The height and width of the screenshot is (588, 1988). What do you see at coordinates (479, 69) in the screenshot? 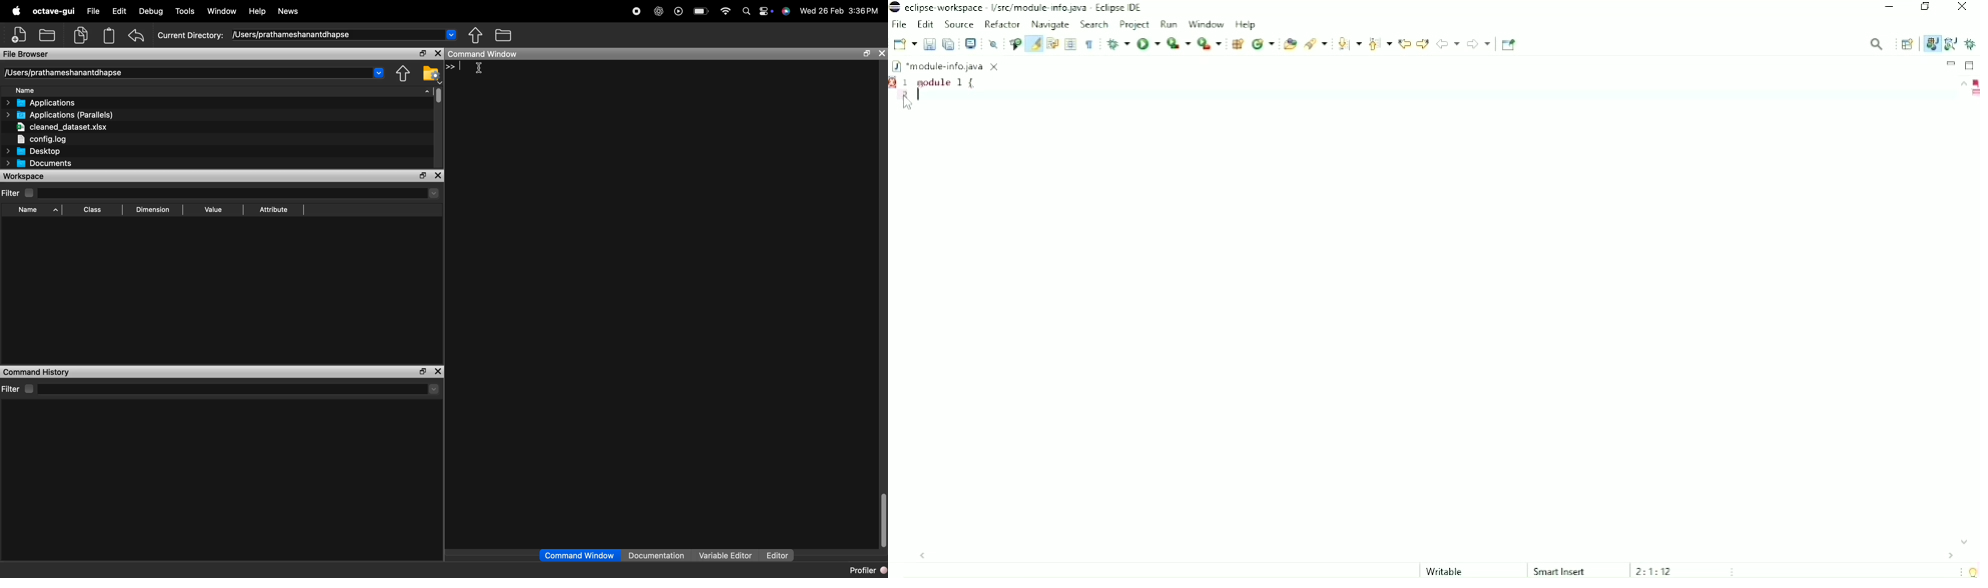
I see `cursor` at bounding box center [479, 69].